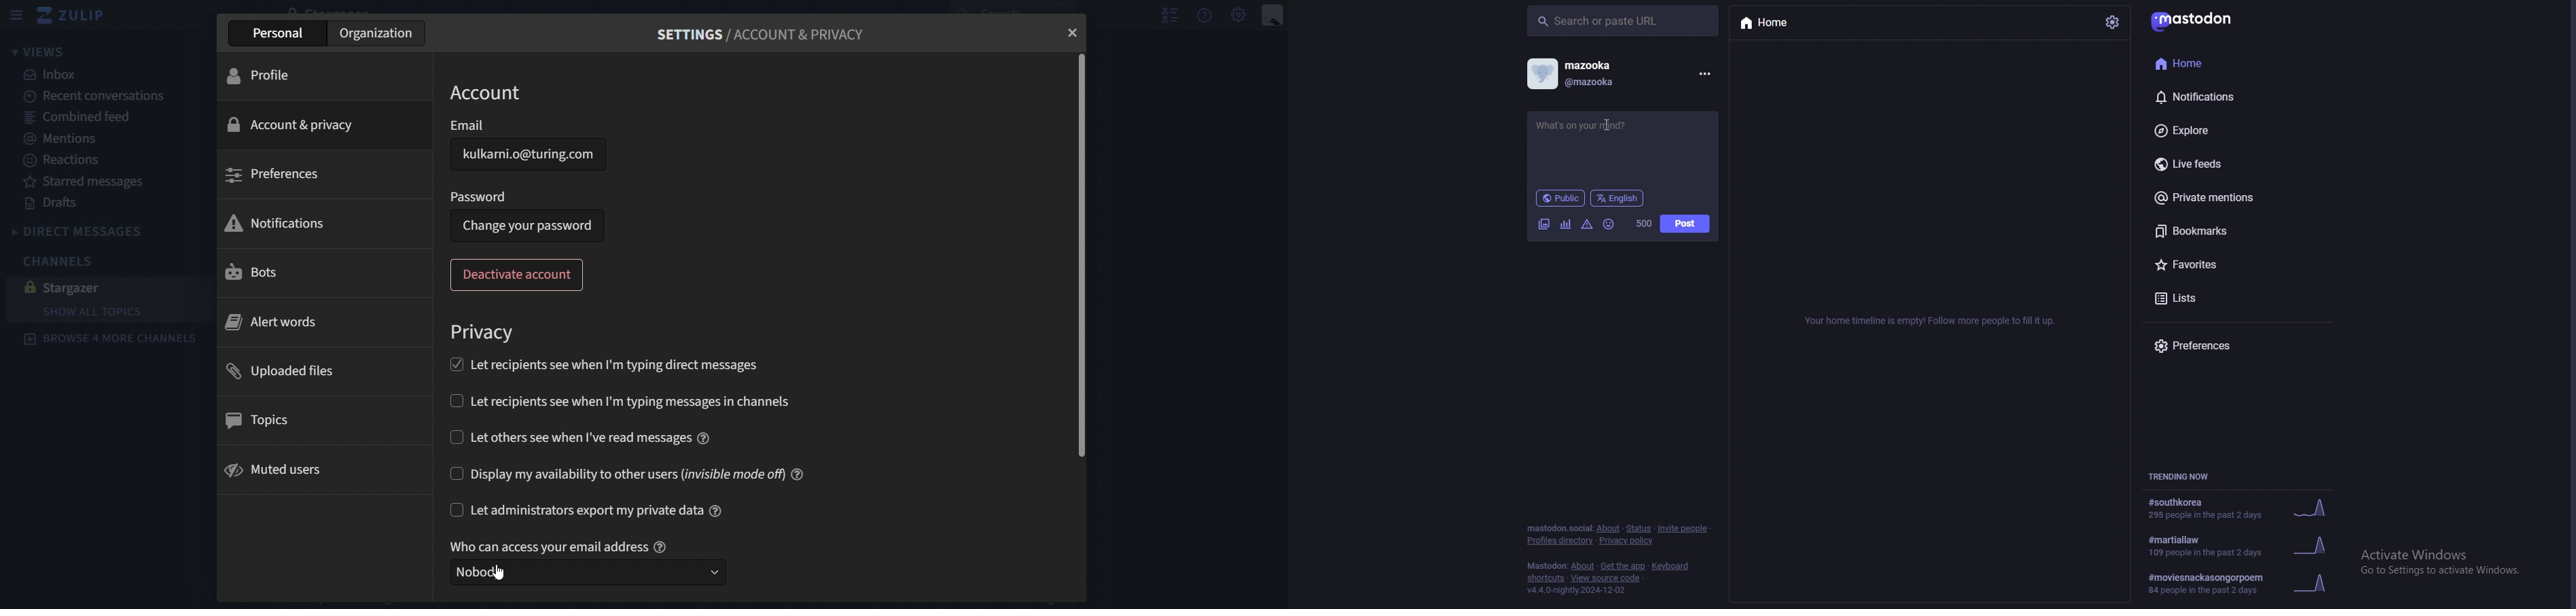 The image size is (2576, 616). I want to click on version, so click(1579, 590).